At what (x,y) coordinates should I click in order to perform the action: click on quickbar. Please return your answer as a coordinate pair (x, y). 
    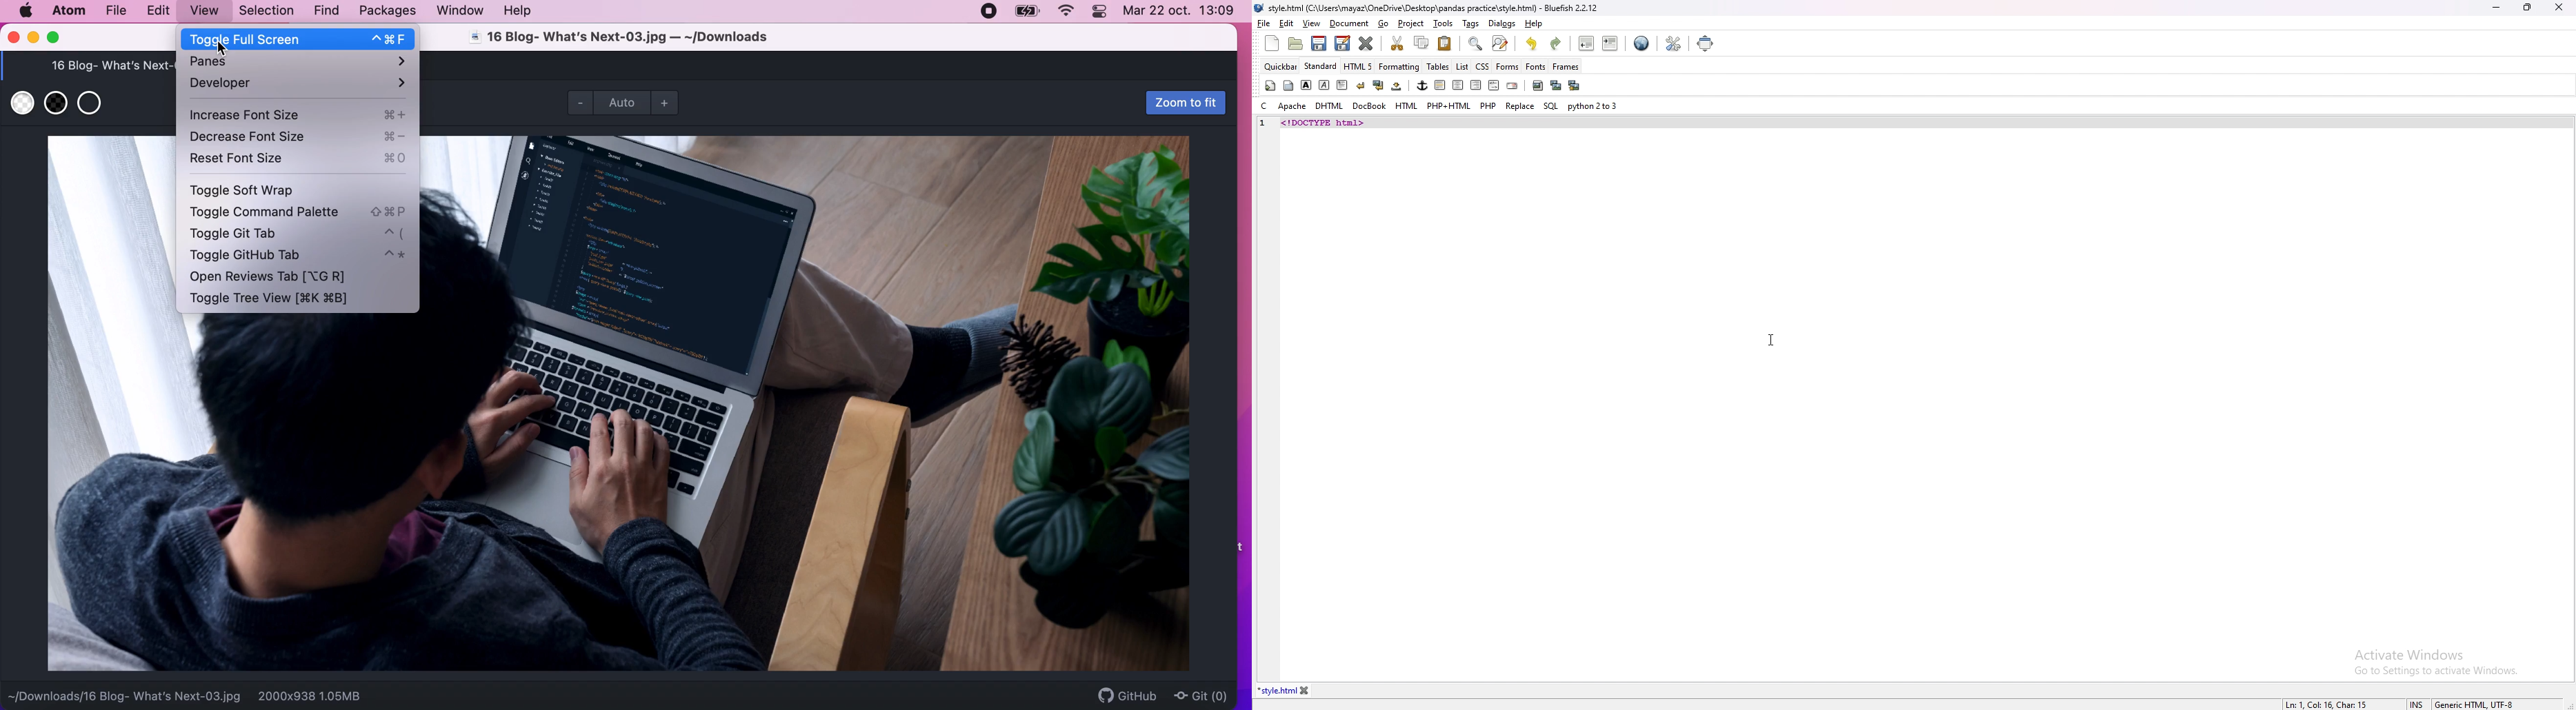
    Looking at the image, I should click on (1281, 66).